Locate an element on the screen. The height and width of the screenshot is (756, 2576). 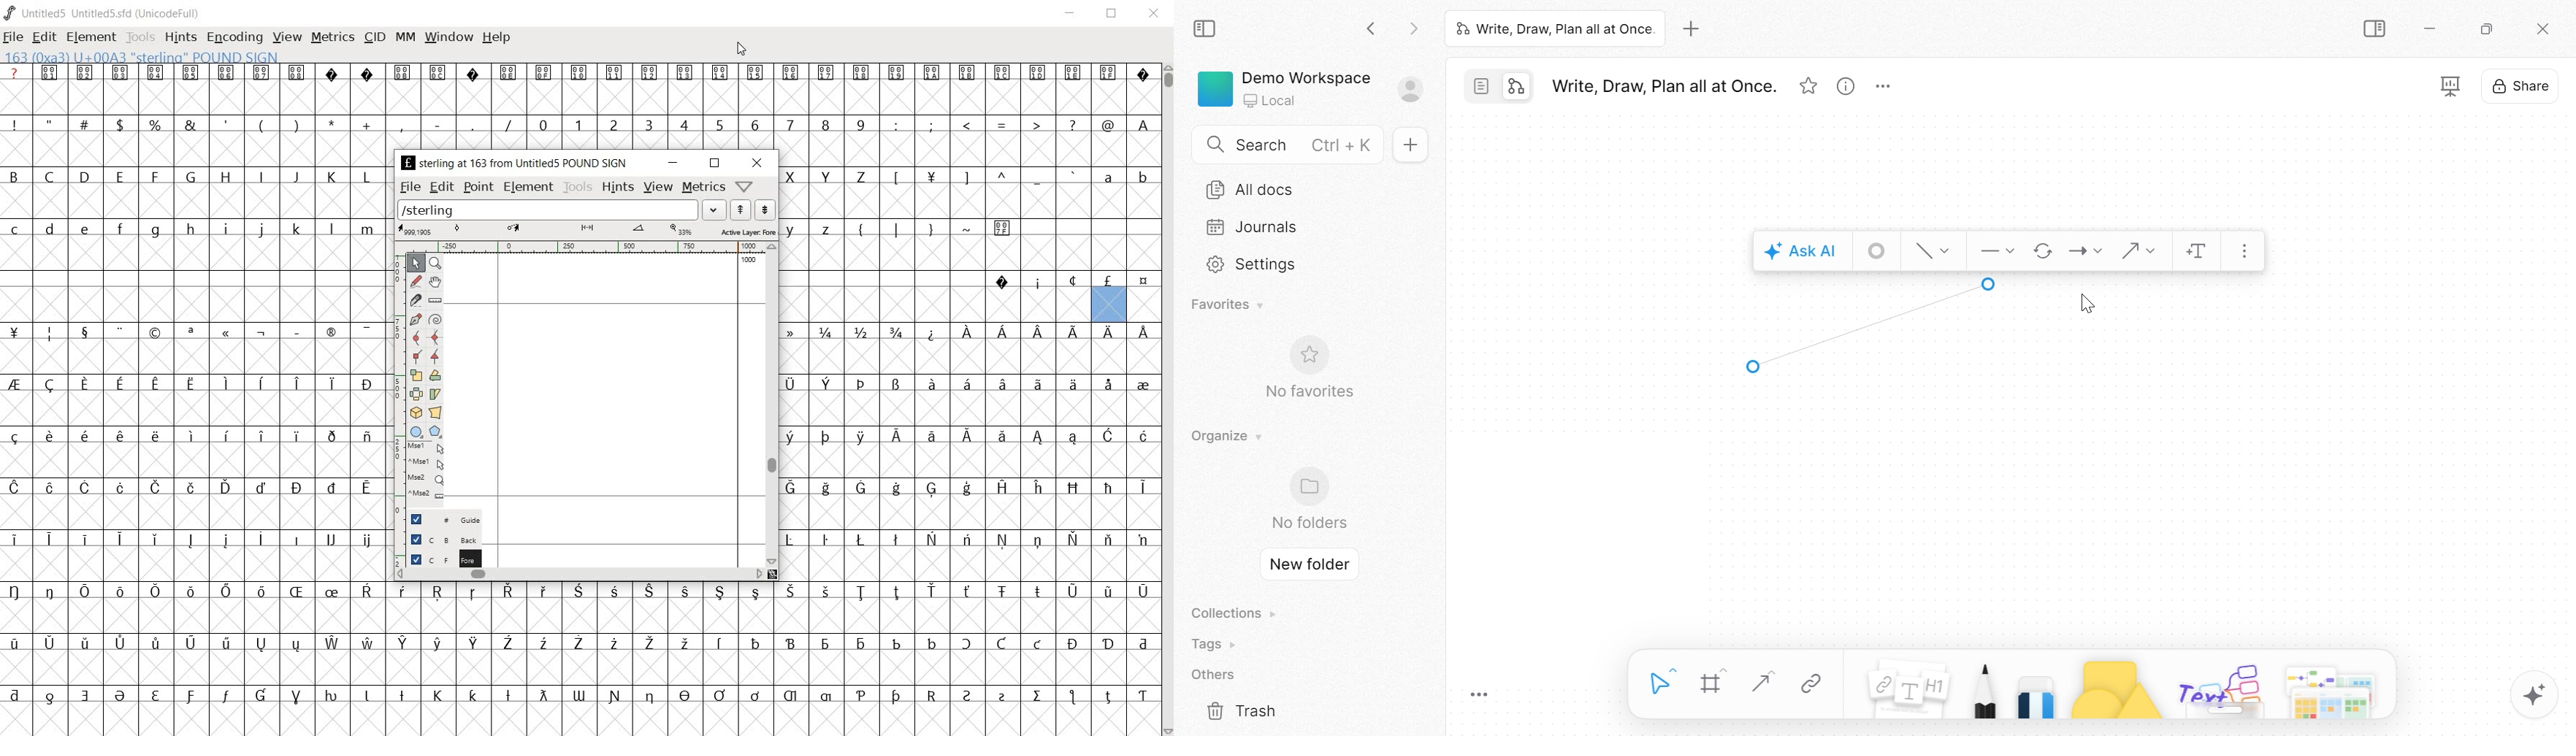
Favorite icon is located at coordinates (1312, 355).